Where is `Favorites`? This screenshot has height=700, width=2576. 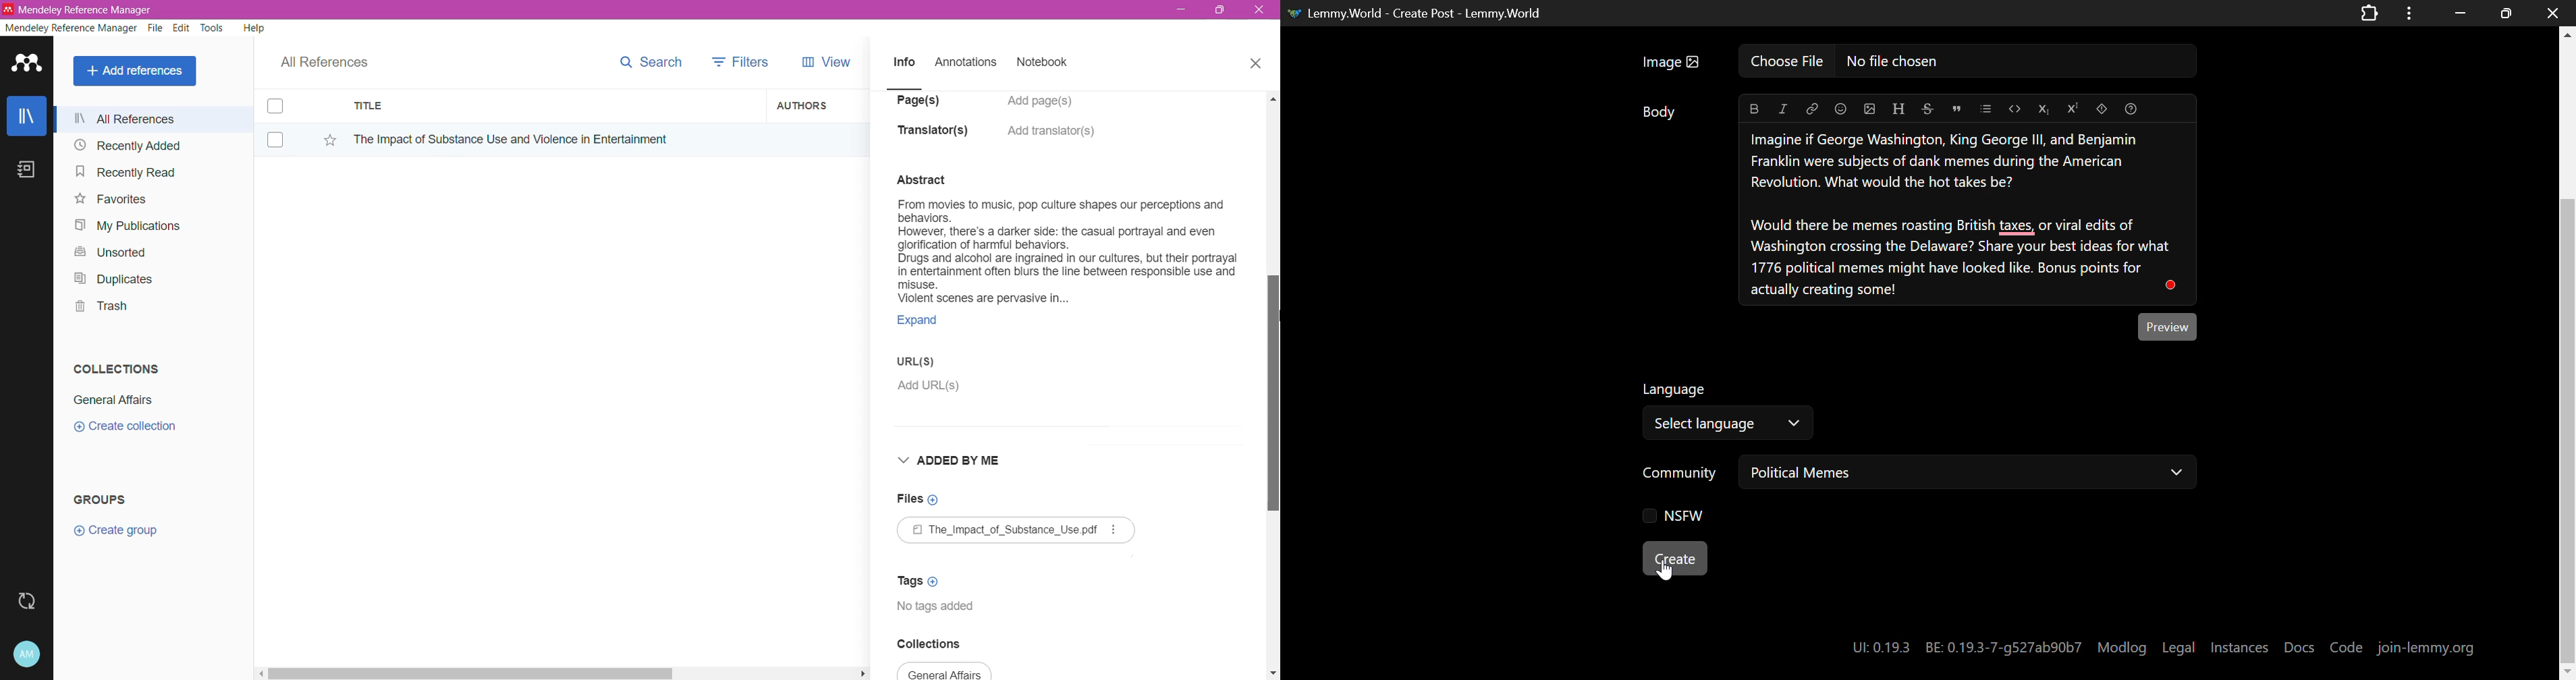
Favorites is located at coordinates (109, 199).